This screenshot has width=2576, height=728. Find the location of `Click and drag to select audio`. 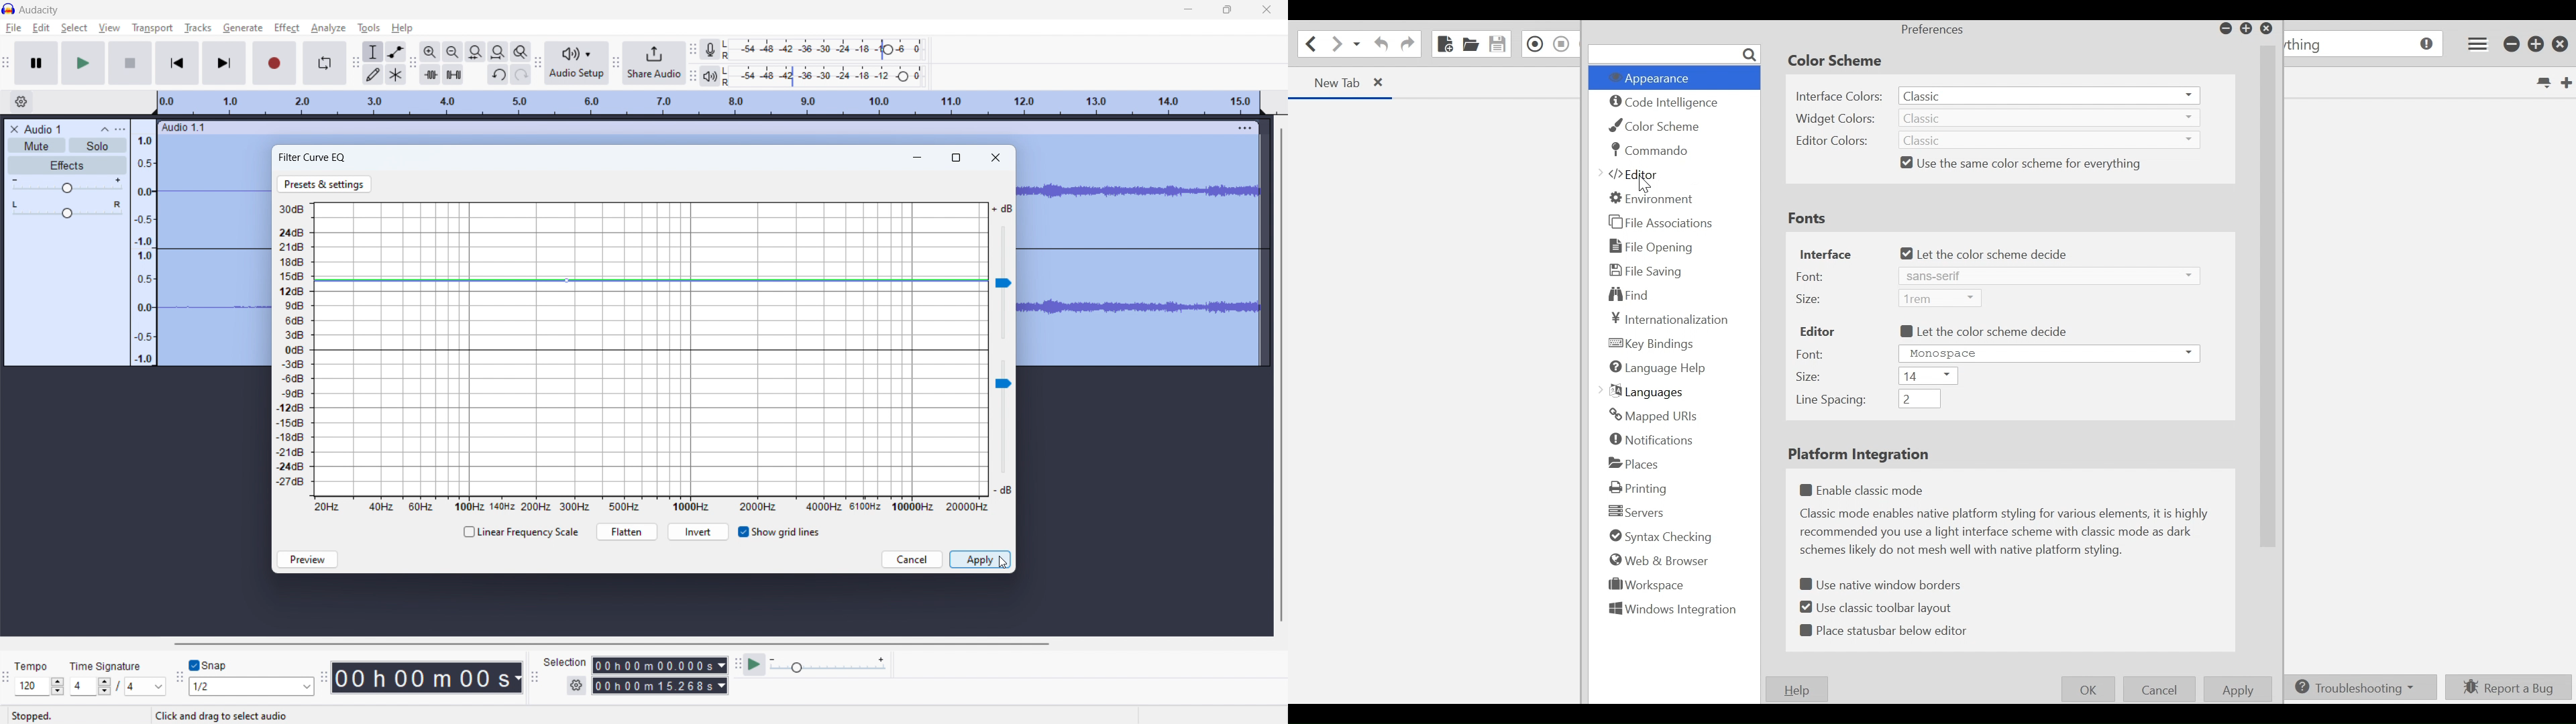

Click and drag to select audio is located at coordinates (220, 715).